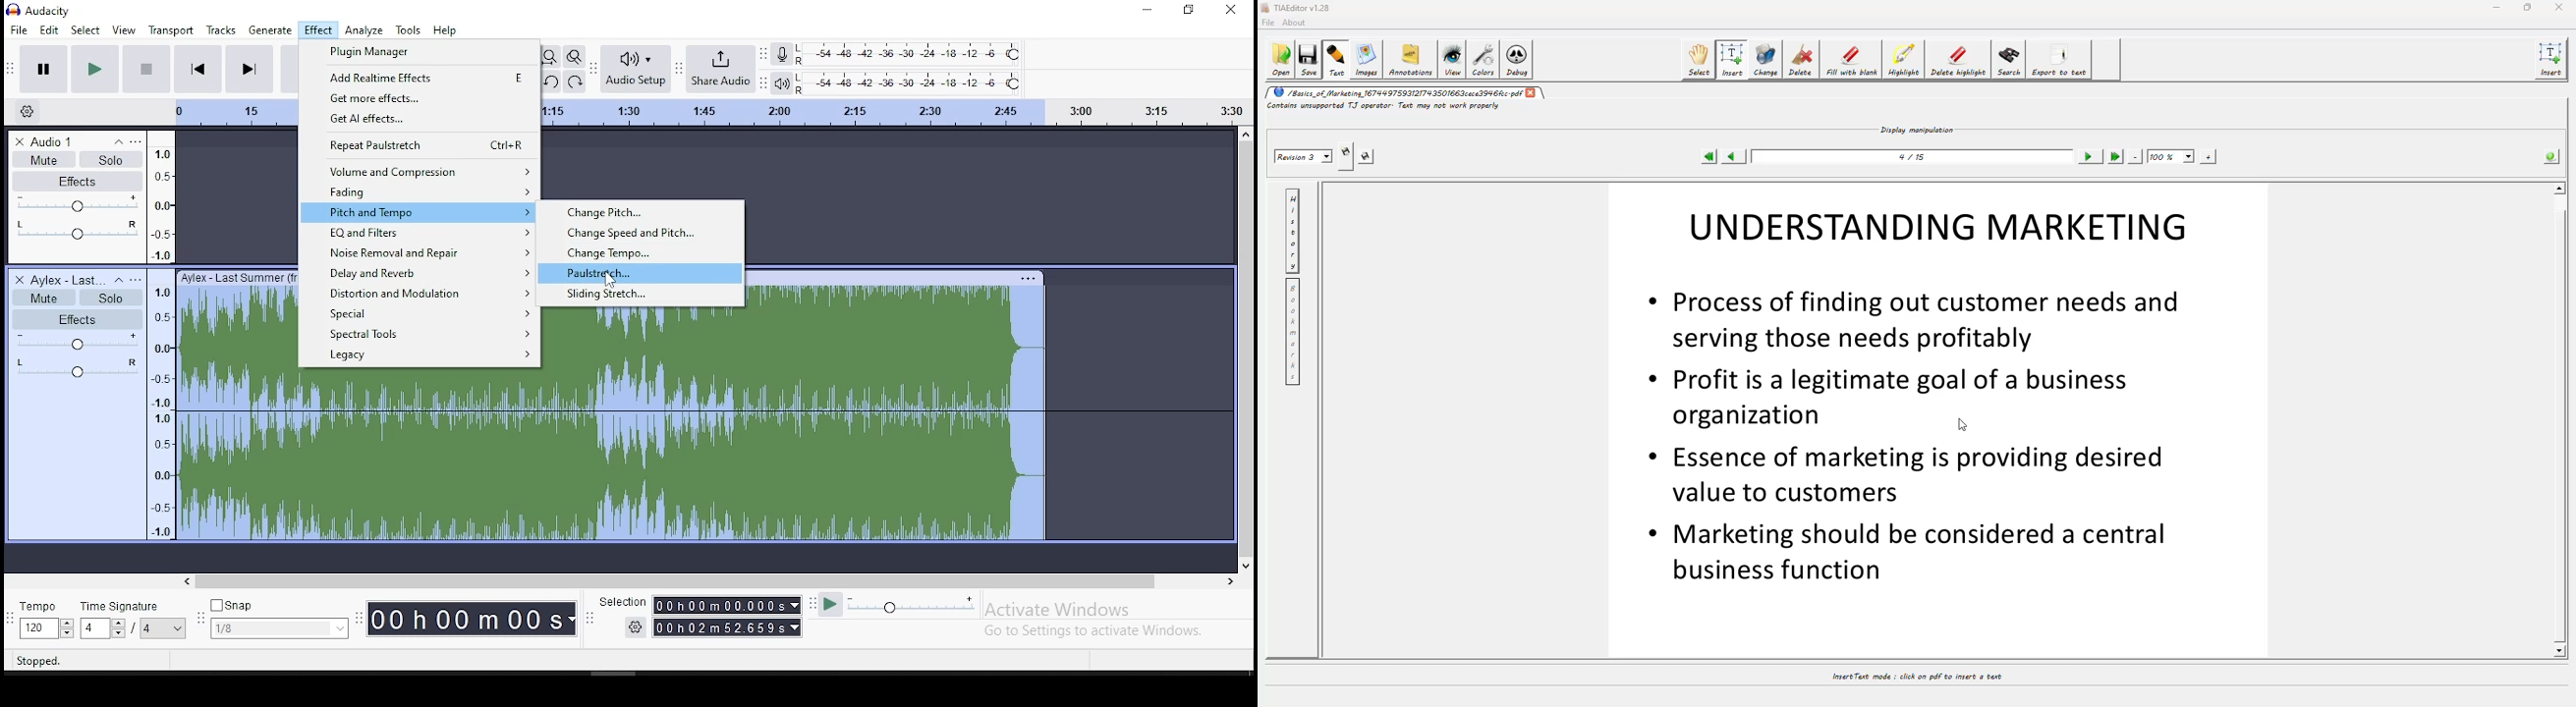  I want to click on EQ and filters, so click(420, 234).